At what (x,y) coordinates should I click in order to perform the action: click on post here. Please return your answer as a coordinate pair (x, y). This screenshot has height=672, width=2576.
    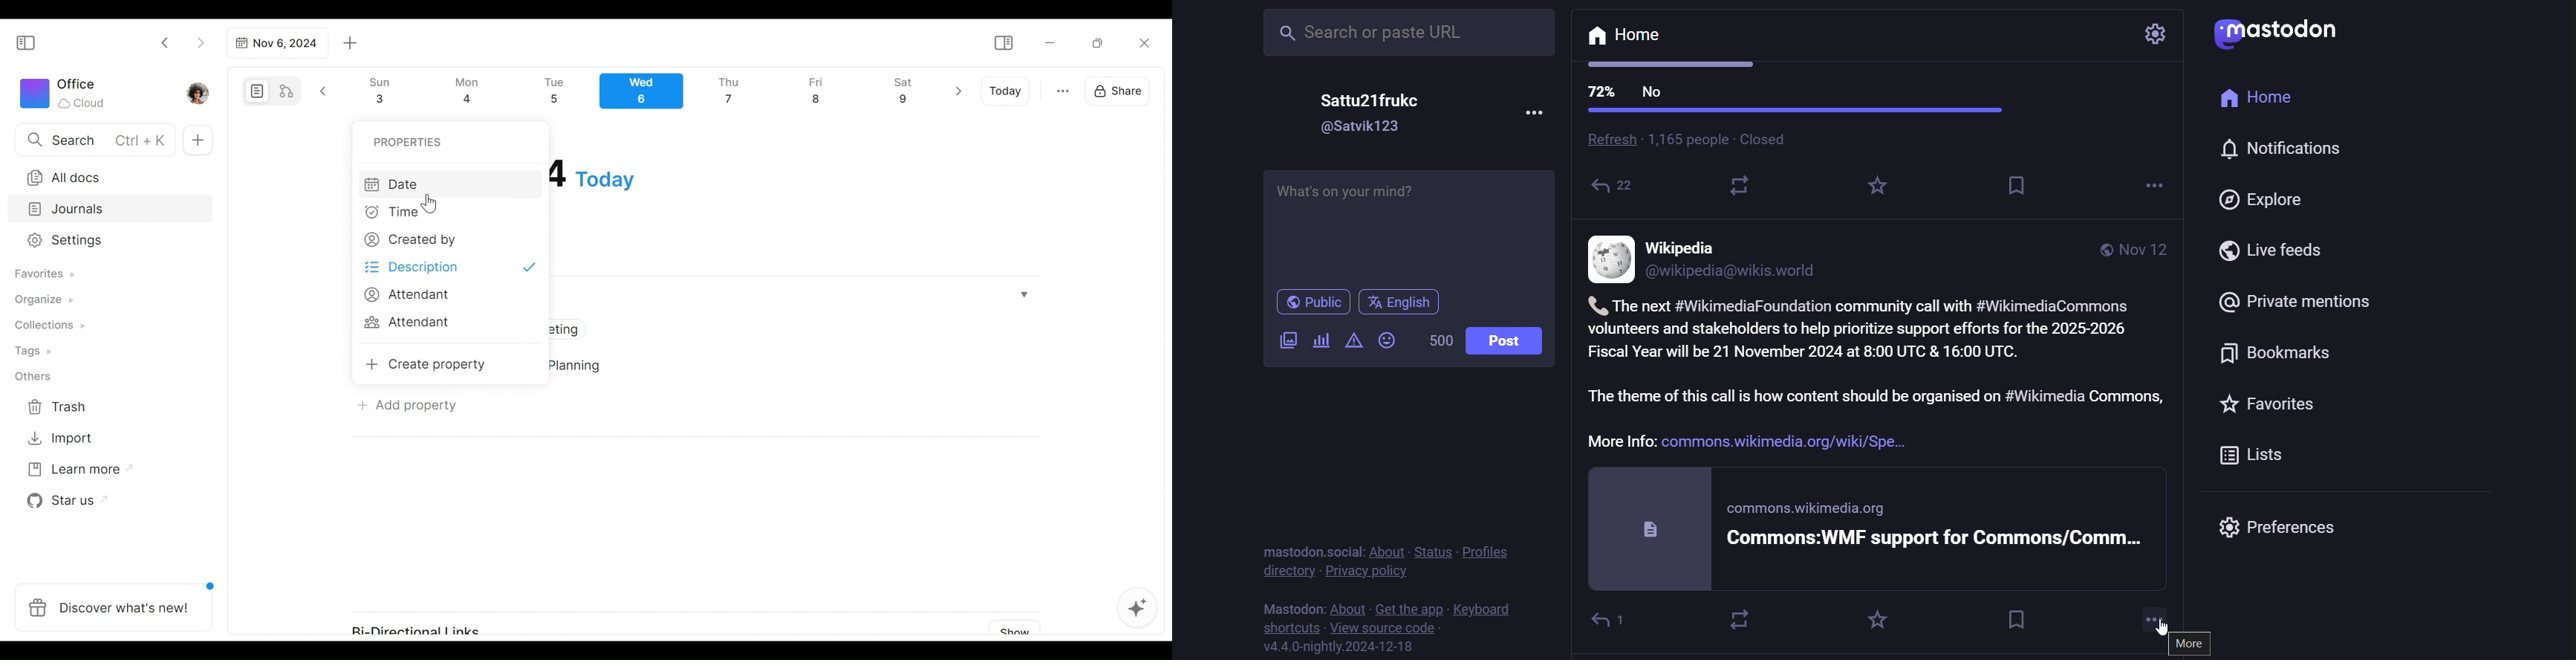
    Looking at the image, I should click on (1405, 221).